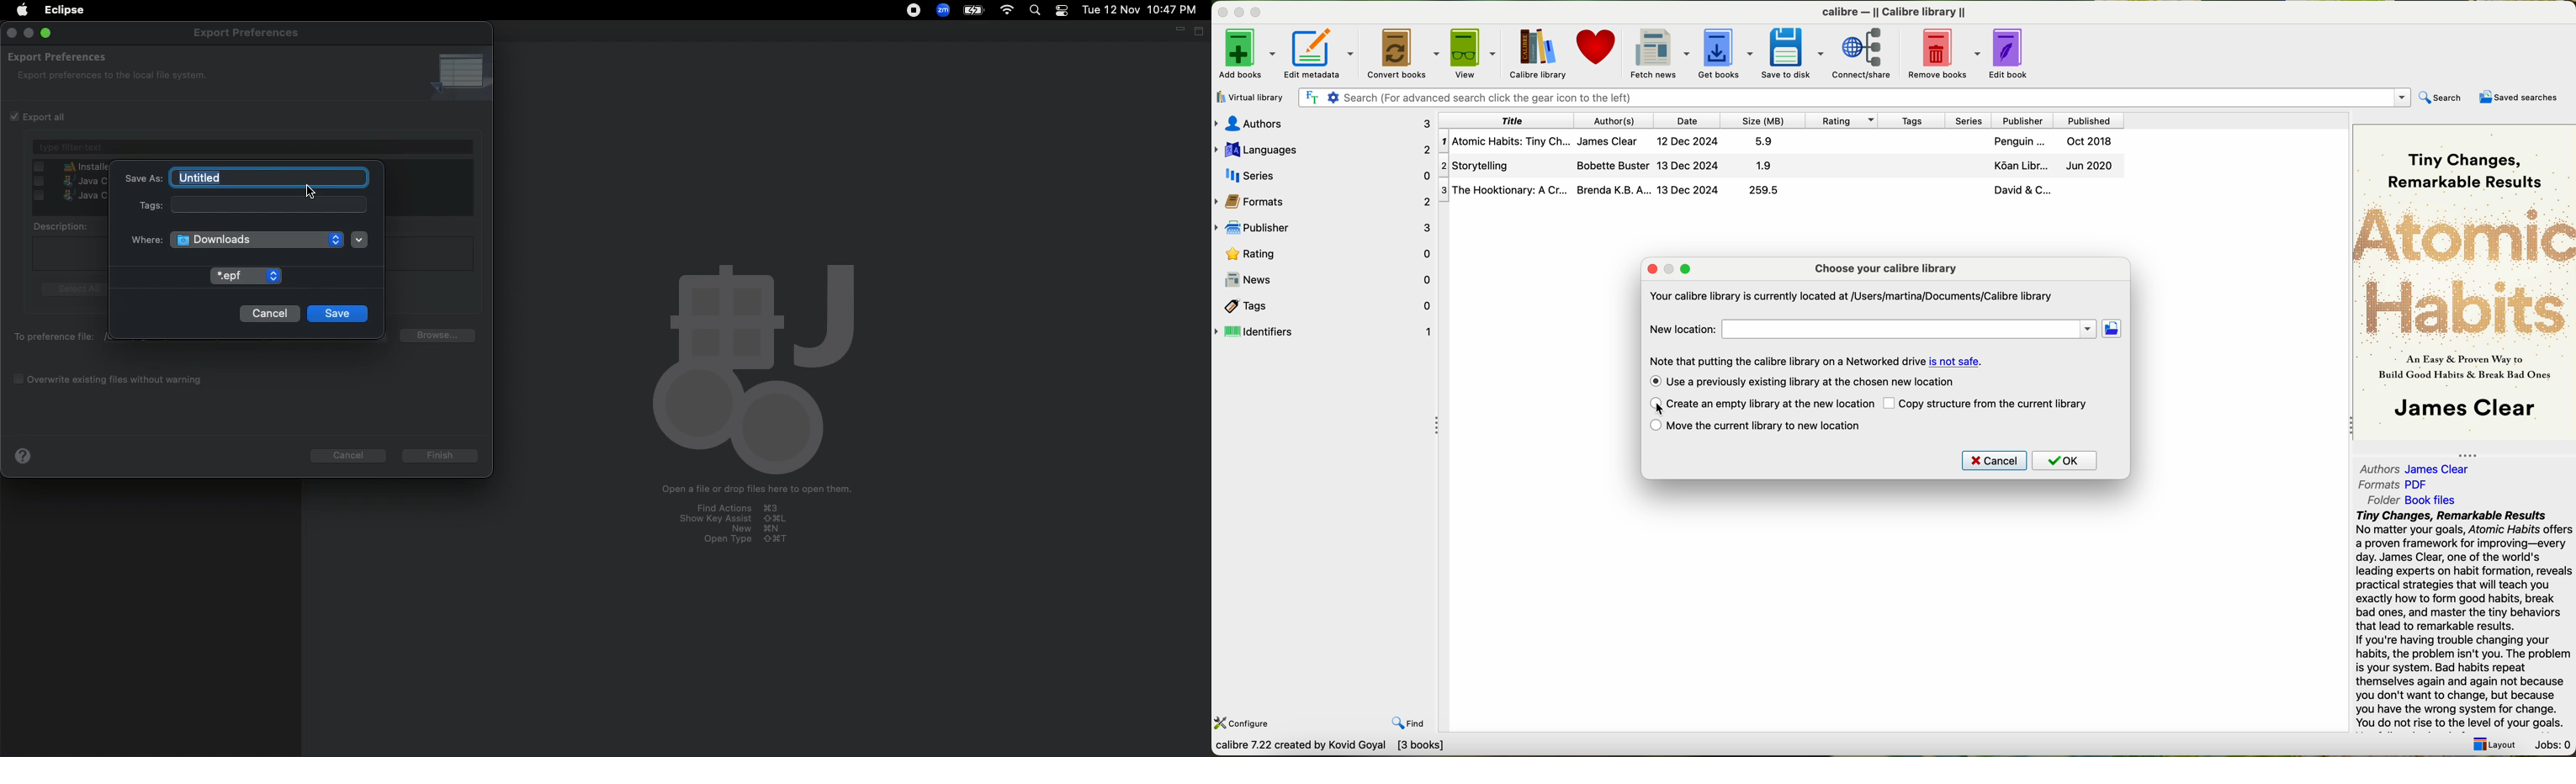 The height and width of the screenshot is (784, 2576). Describe the element at coordinates (1682, 328) in the screenshot. I see `new location` at that location.